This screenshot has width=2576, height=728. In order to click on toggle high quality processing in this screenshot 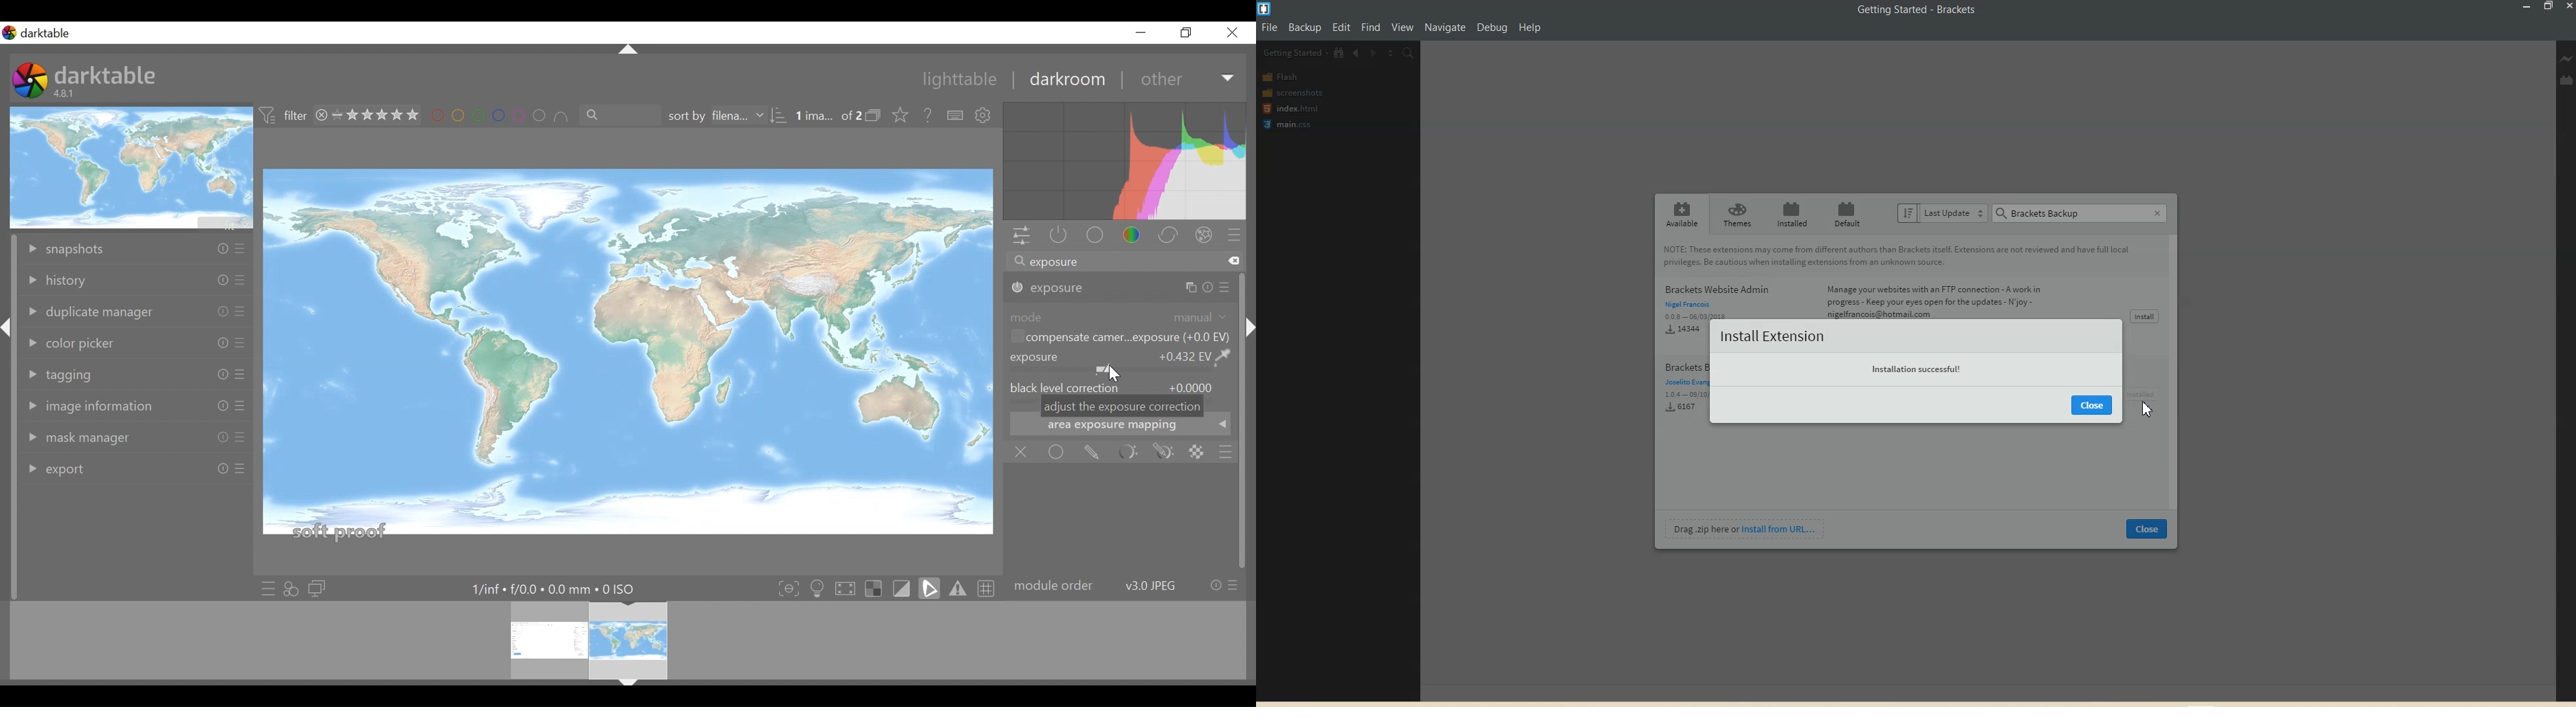, I will do `click(849, 588)`.